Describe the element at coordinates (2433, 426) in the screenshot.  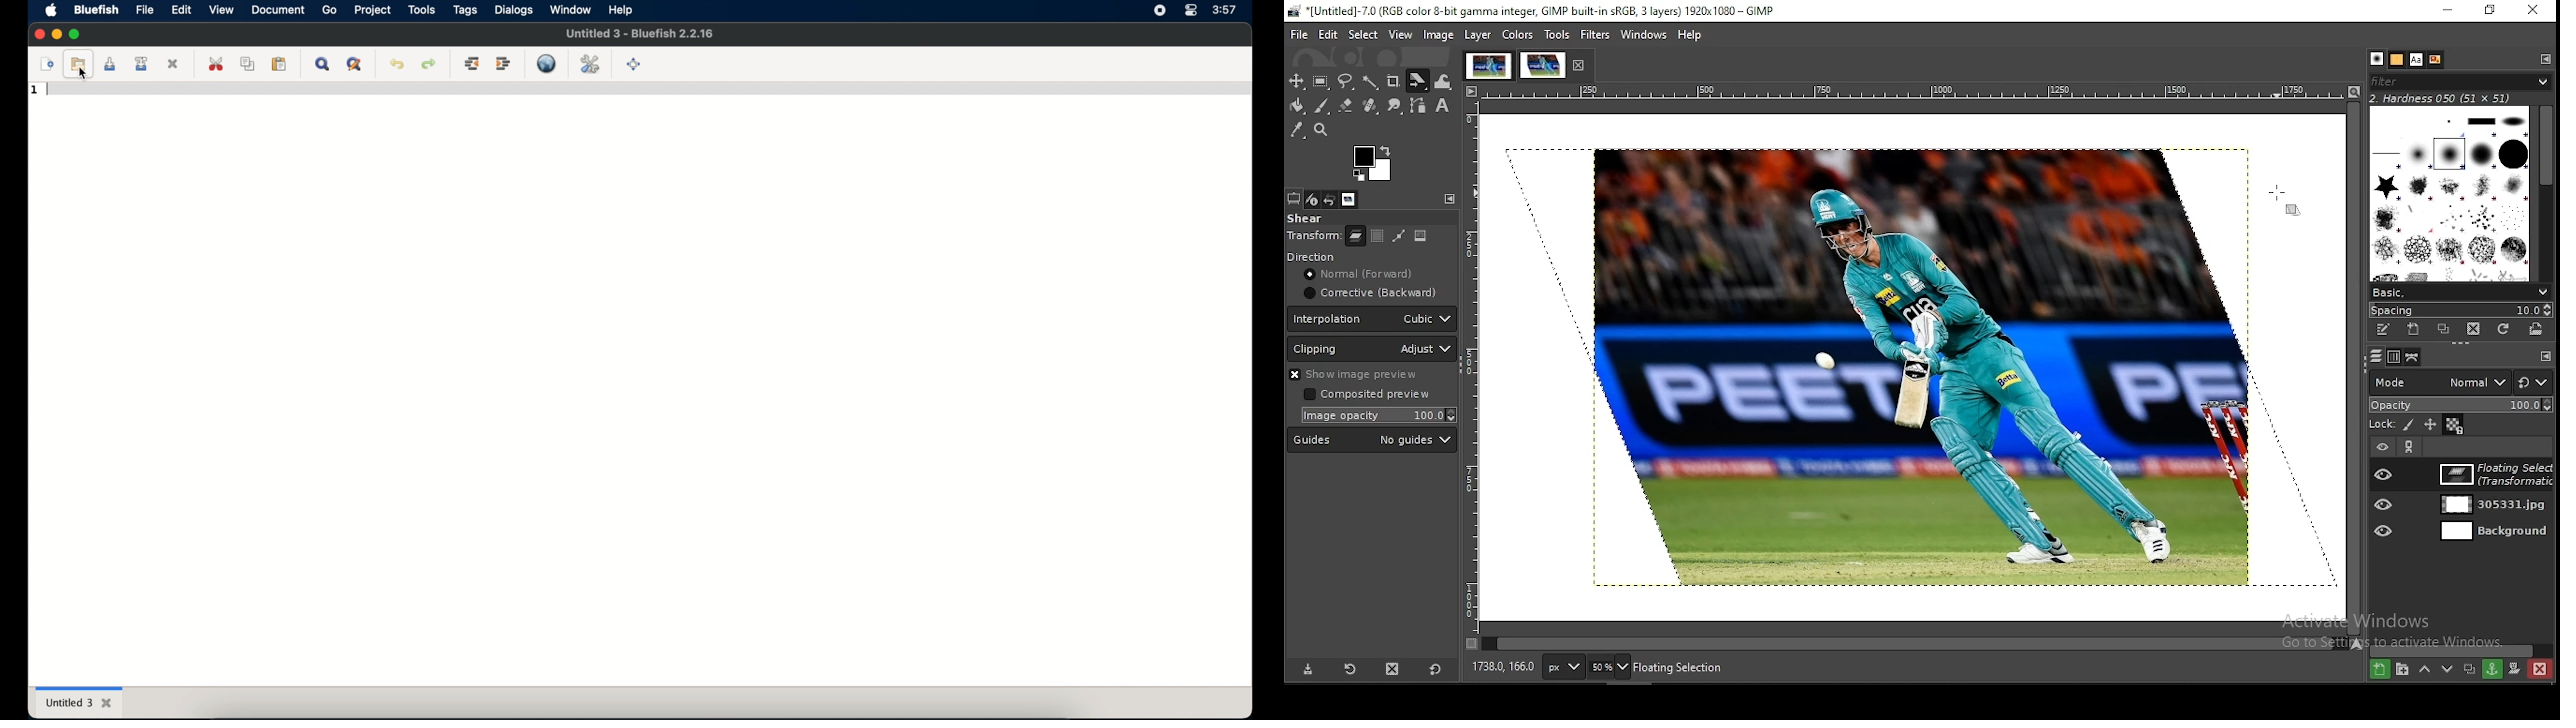
I see `lock position and size` at that location.